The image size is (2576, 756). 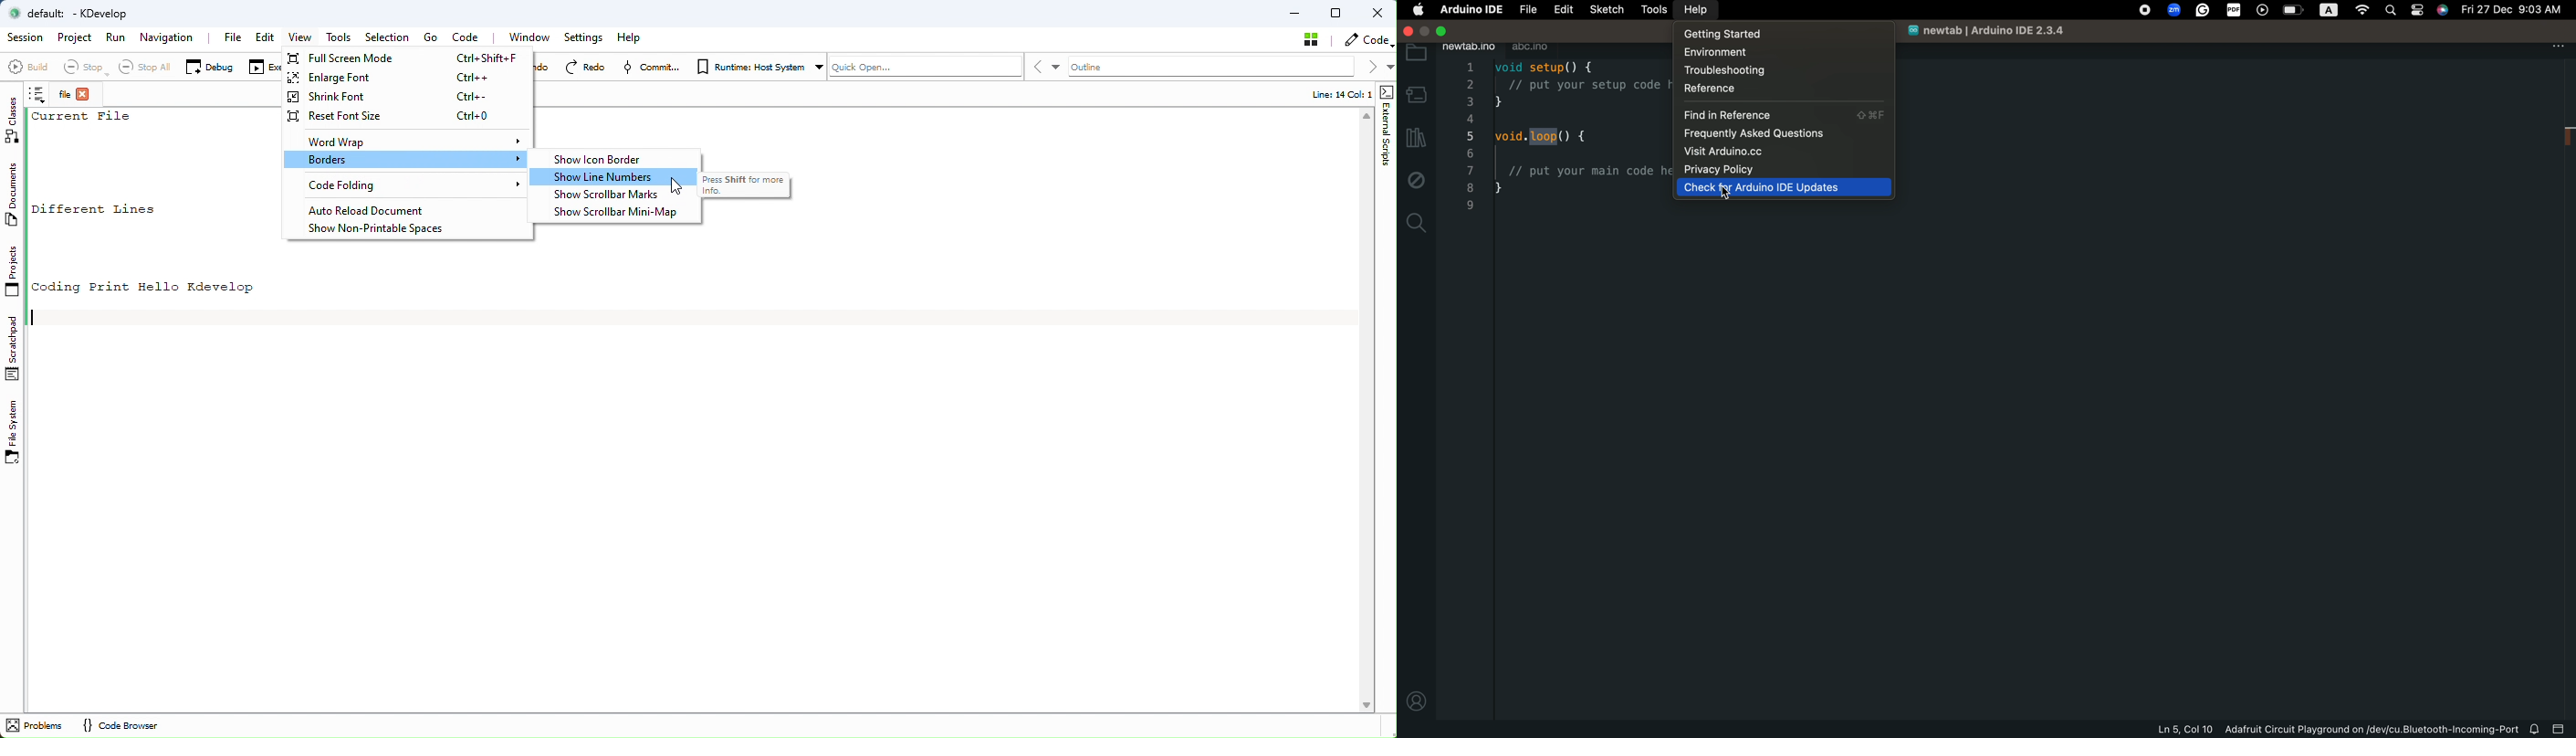 I want to click on close slide bar, so click(x=2560, y=729).